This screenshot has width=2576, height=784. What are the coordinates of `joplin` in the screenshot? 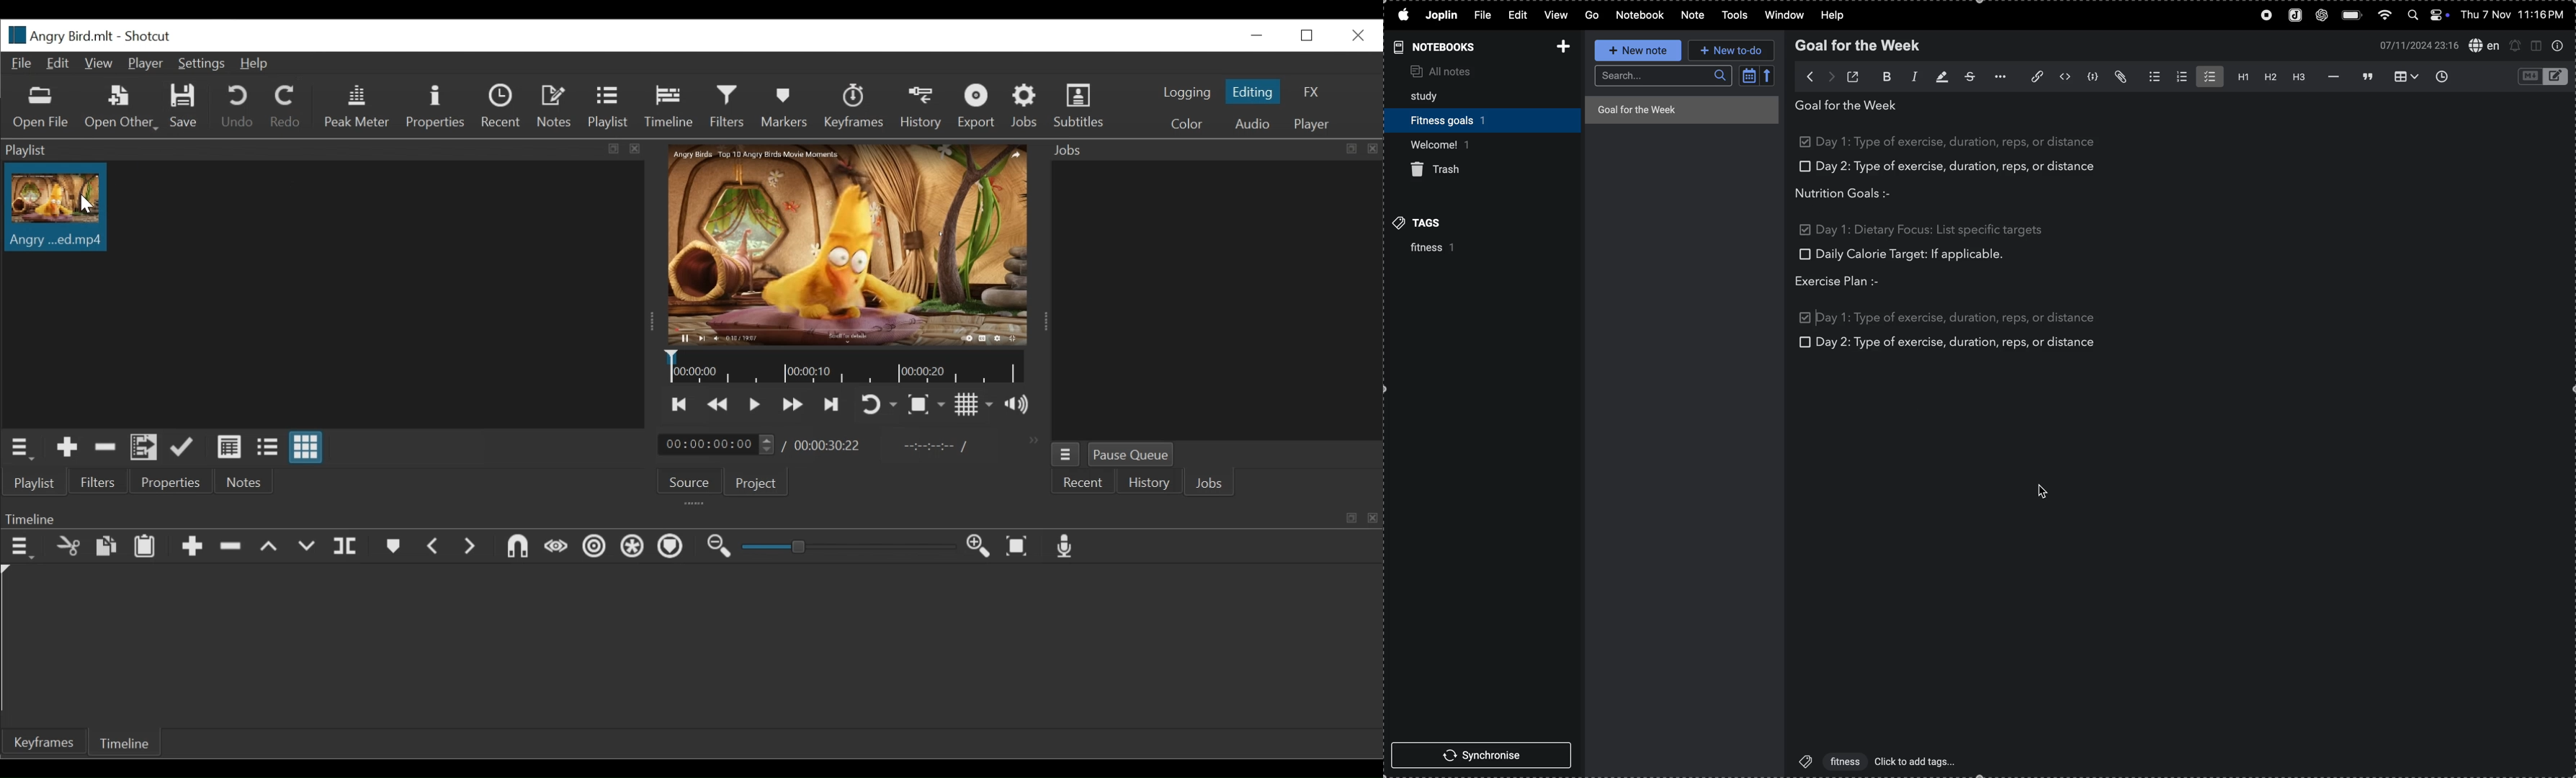 It's located at (2293, 15).